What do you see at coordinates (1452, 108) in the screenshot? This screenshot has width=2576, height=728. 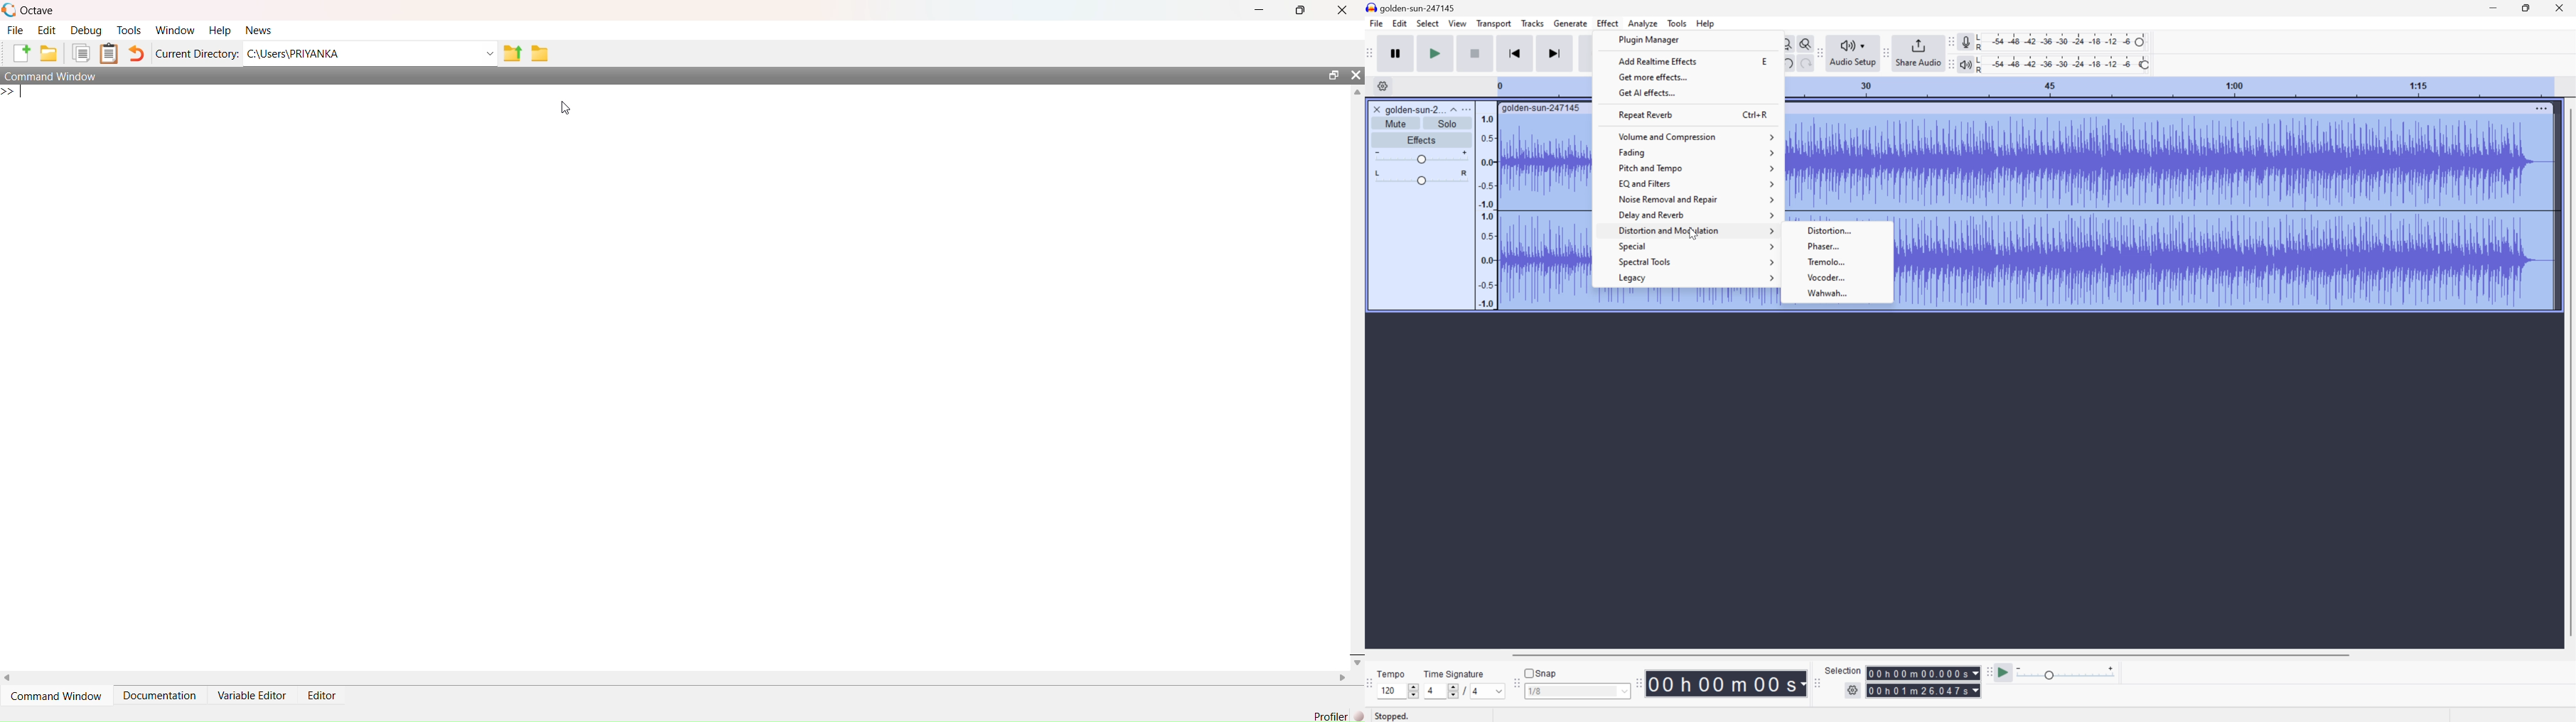 I see `Drop Down` at bounding box center [1452, 108].